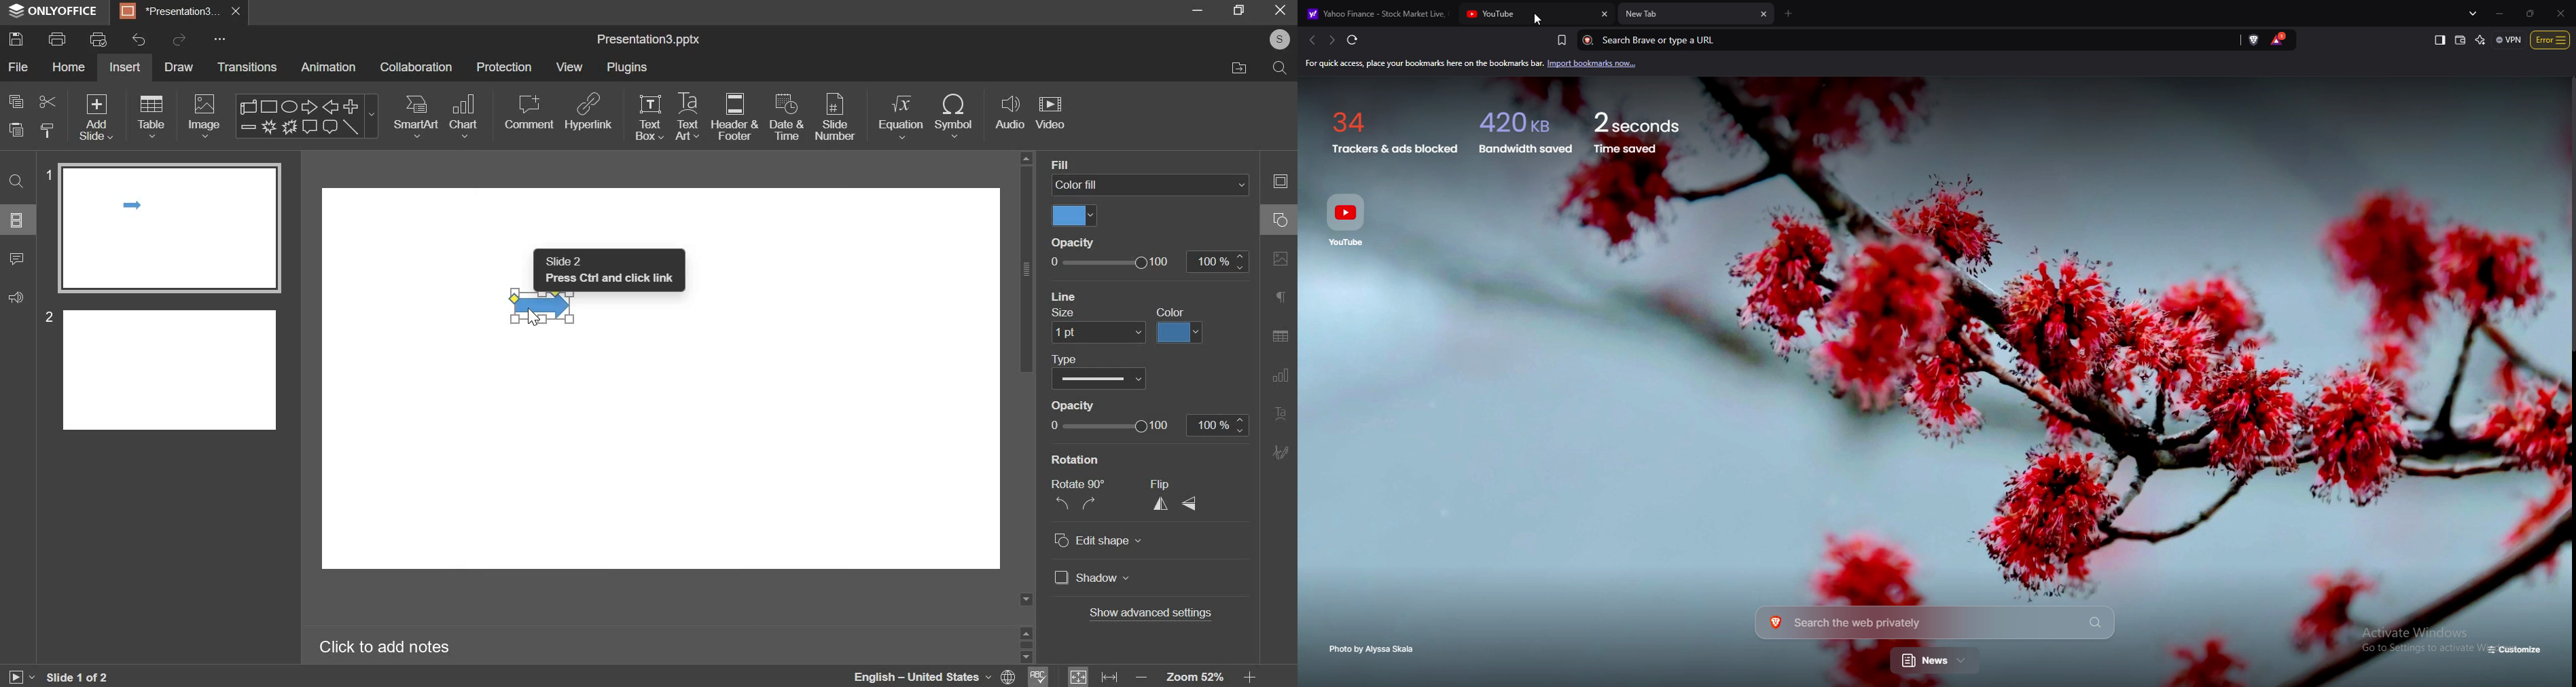  Describe the element at coordinates (250, 106) in the screenshot. I see `scroll` at that location.